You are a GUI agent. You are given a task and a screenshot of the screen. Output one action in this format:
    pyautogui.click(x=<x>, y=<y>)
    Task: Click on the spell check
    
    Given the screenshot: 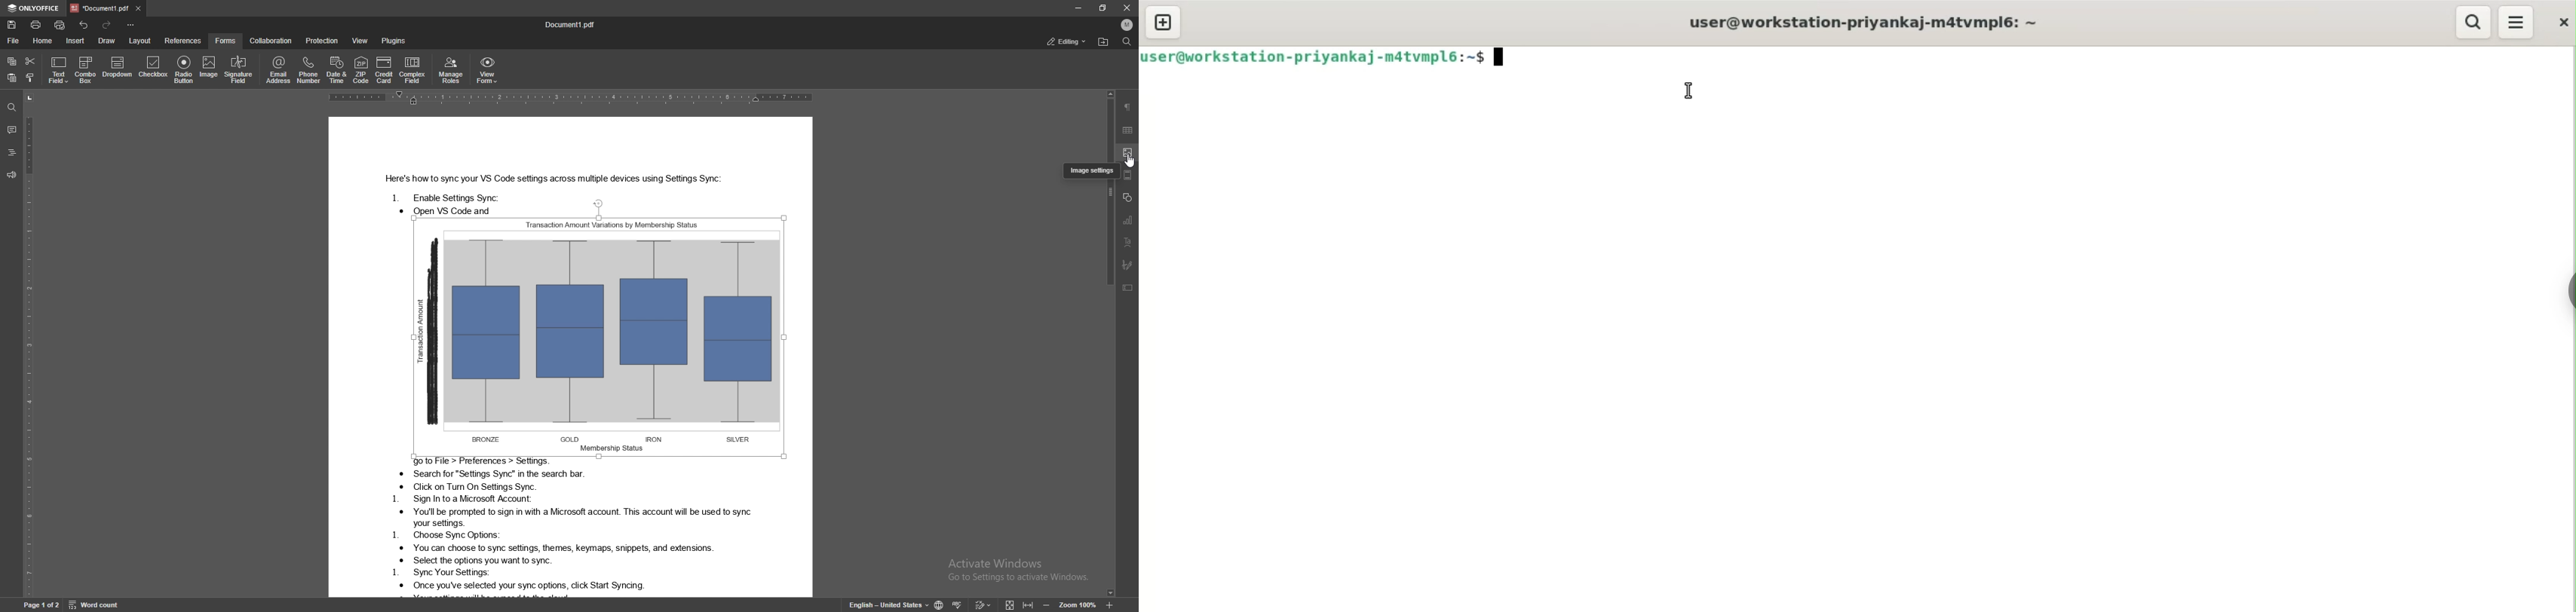 What is the action you would take?
    pyautogui.click(x=956, y=605)
    